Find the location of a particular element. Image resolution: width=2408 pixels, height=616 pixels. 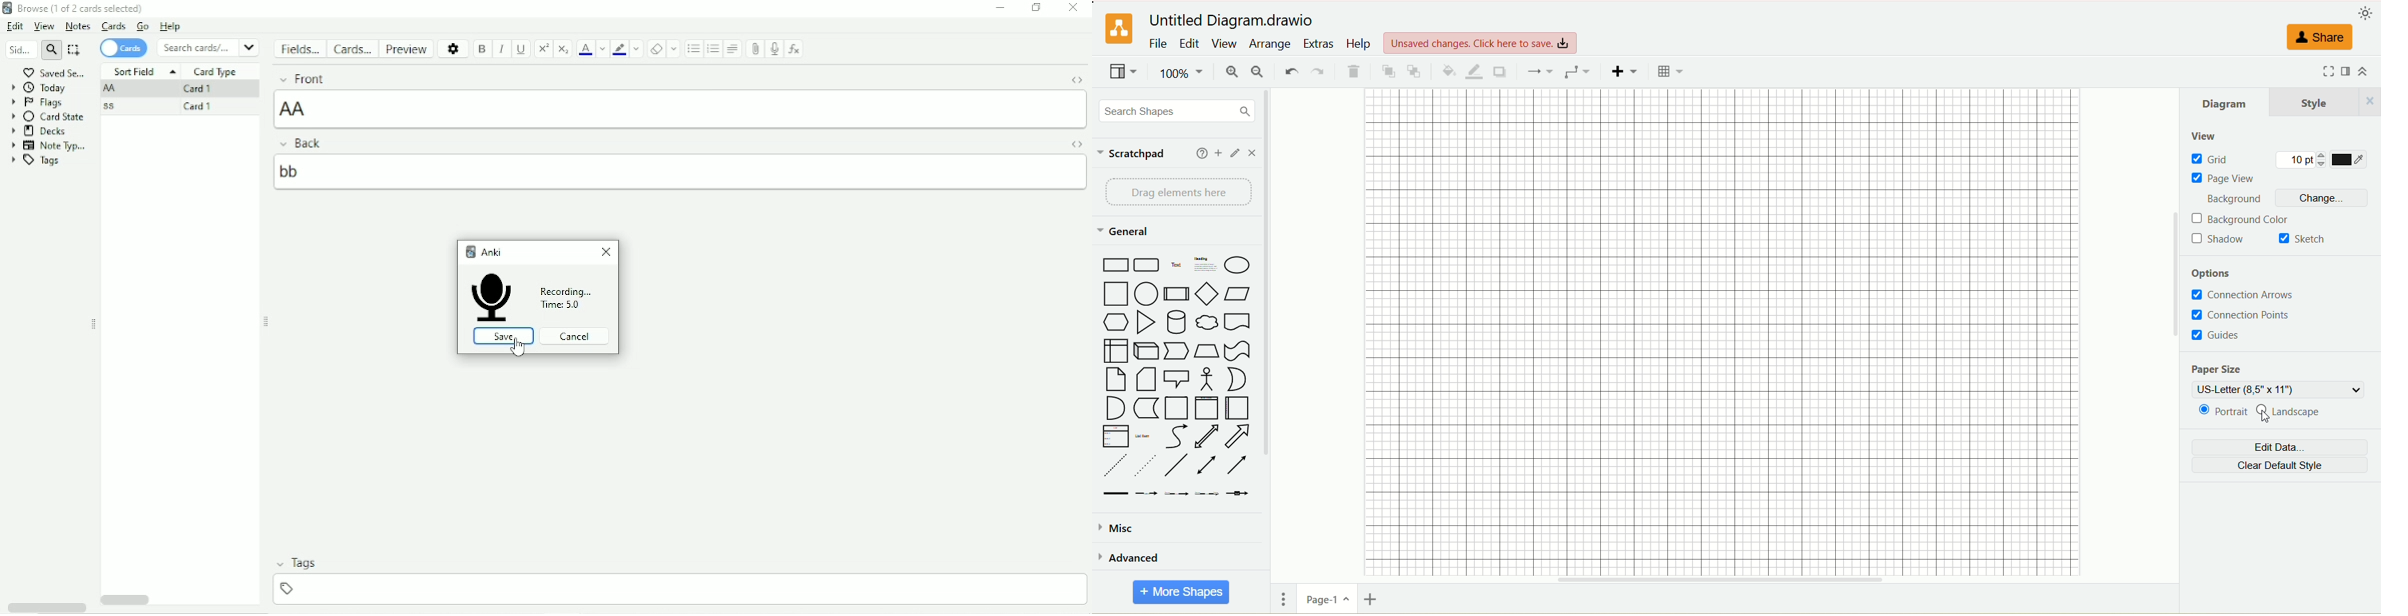

delete is located at coordinates (1353, 71).